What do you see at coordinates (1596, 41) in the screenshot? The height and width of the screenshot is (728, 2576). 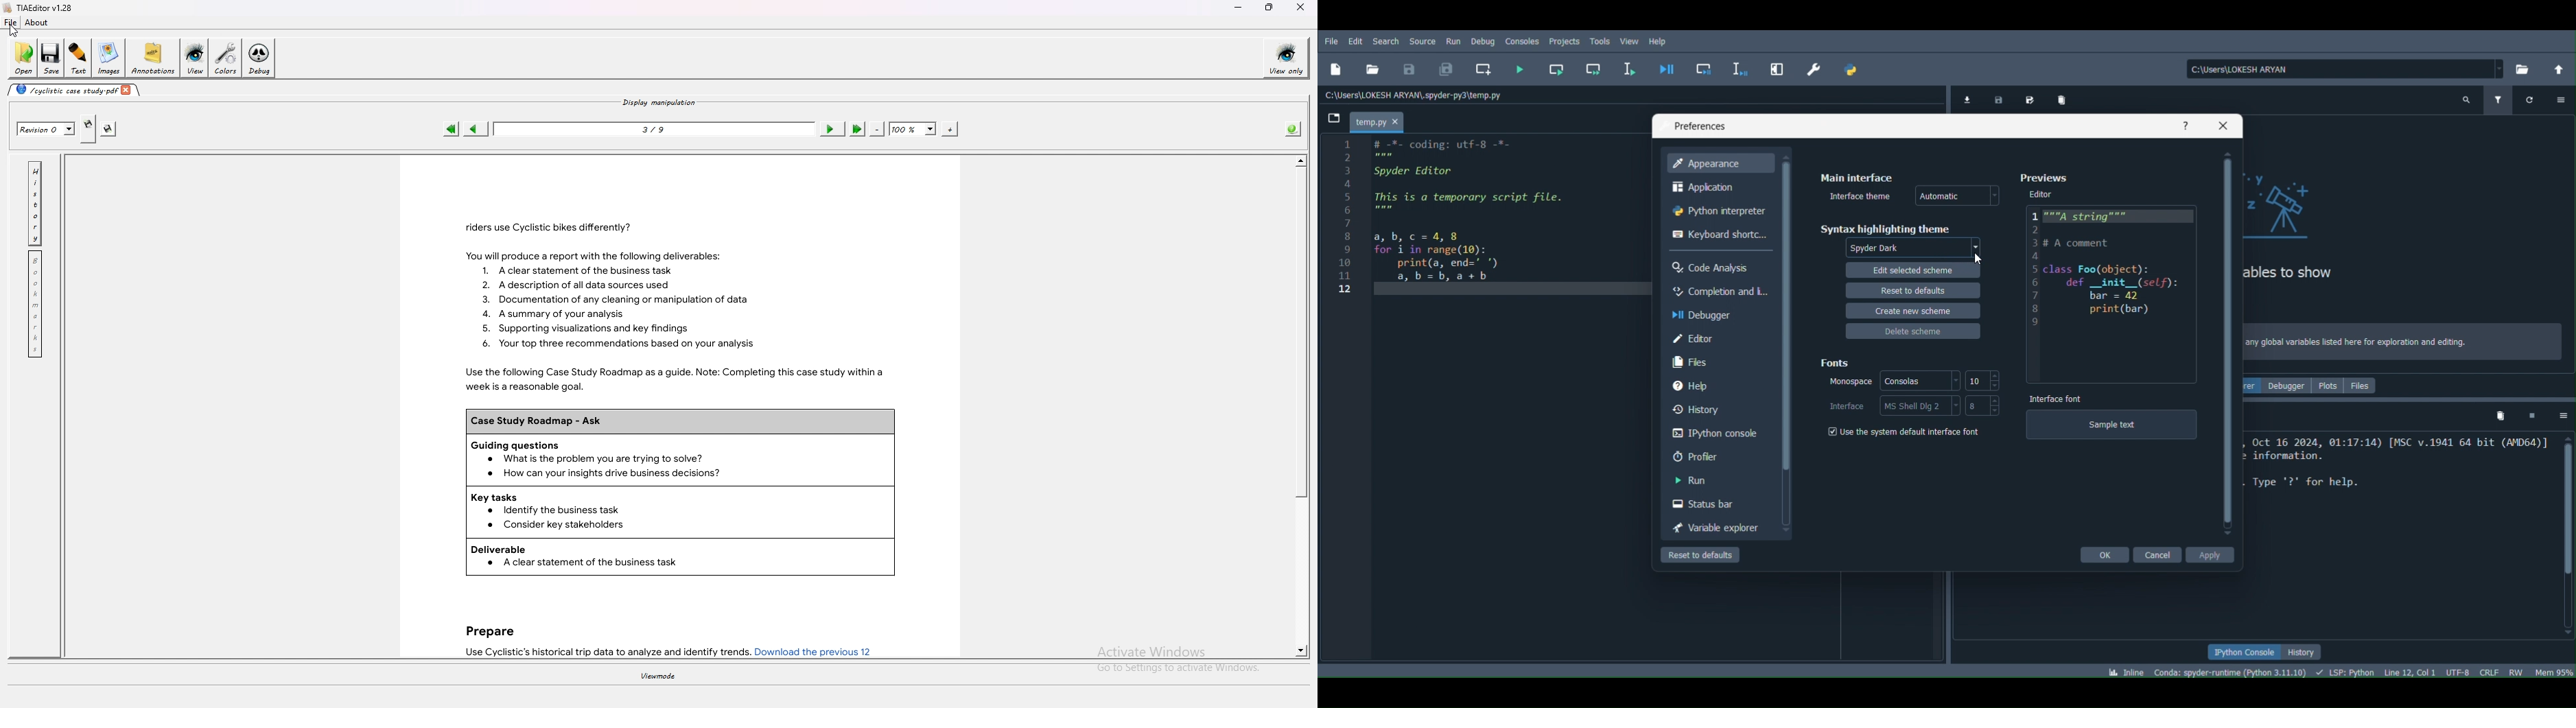 I see `Tools` at bounding box center [1596, 41].